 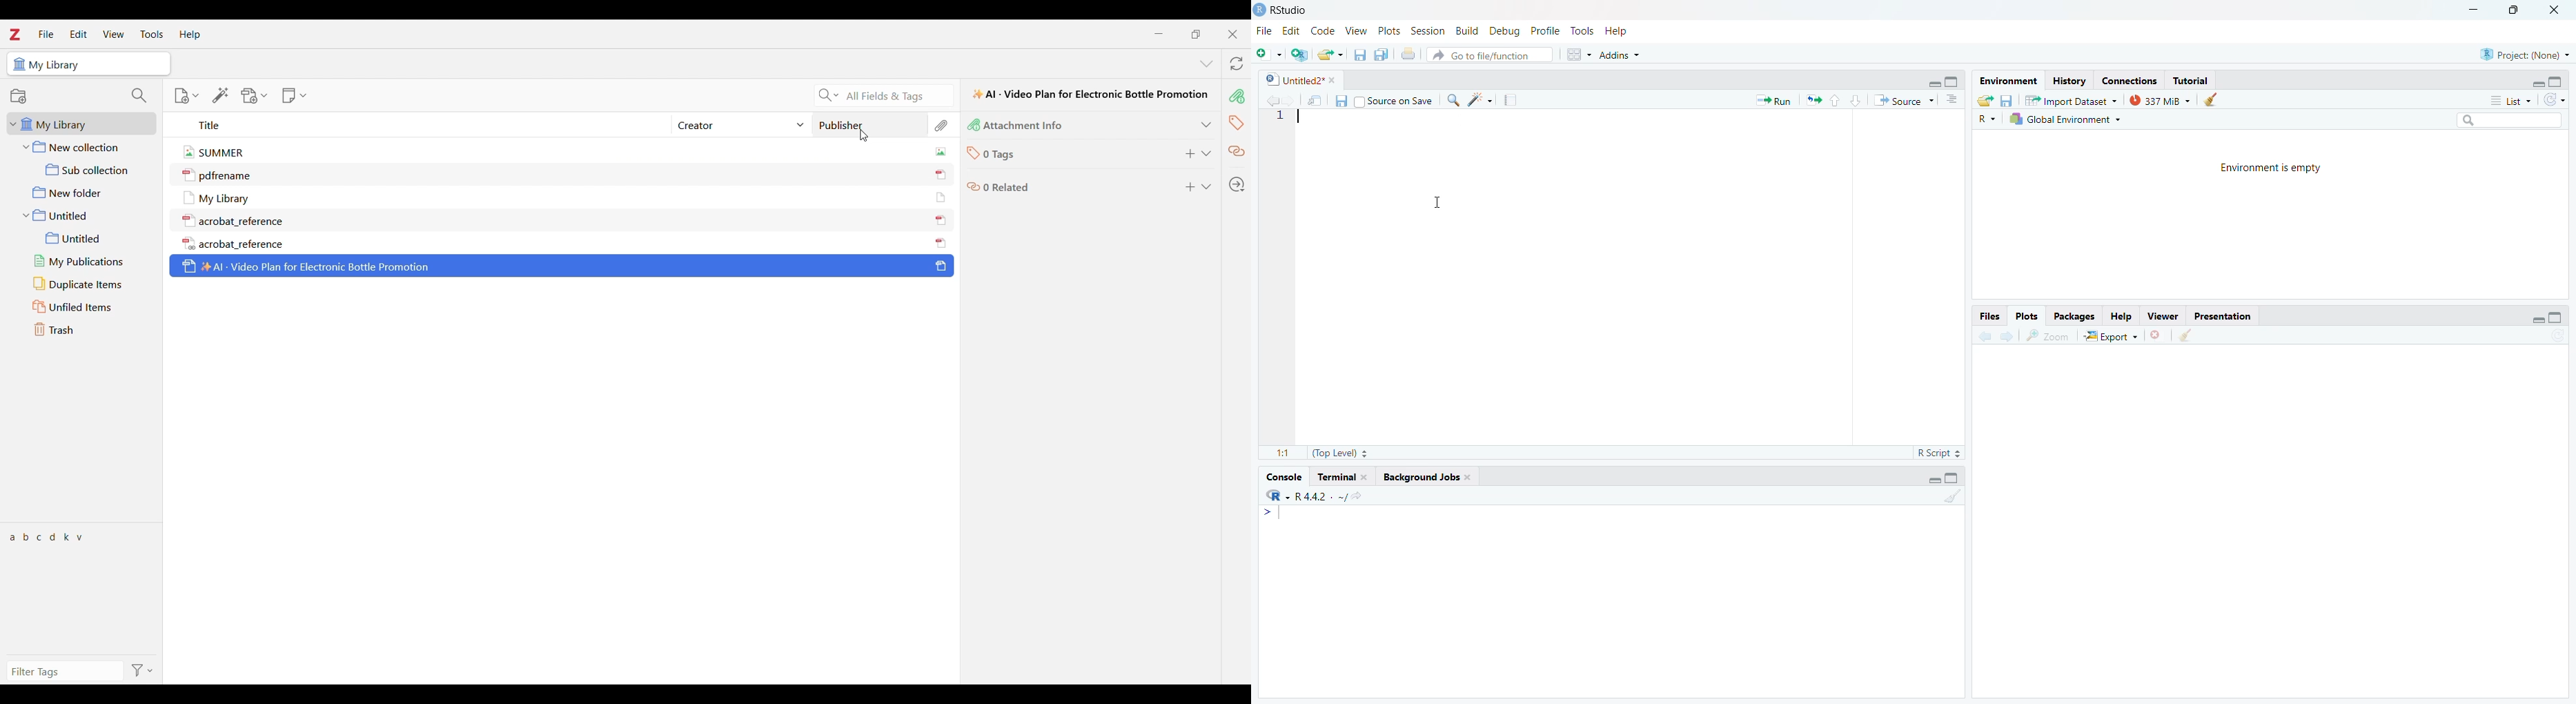 I want to click on Project: (None) , so click(x=2524, y=53).